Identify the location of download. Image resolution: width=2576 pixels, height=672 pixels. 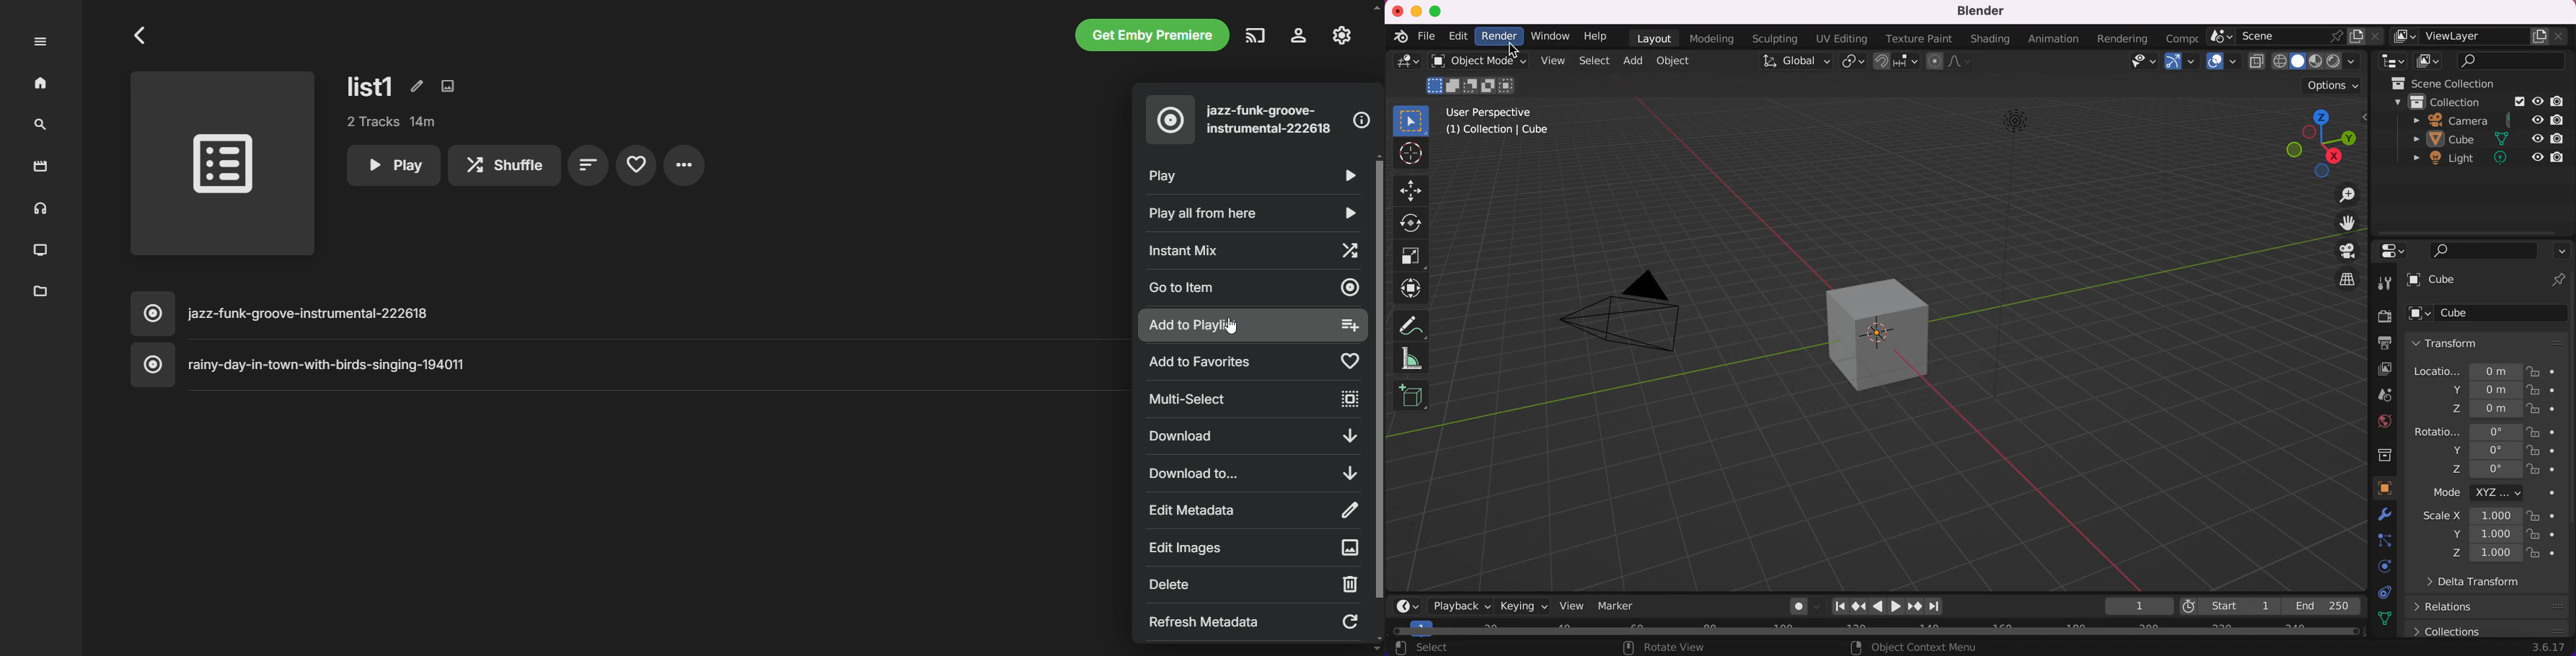
(1256, 435).